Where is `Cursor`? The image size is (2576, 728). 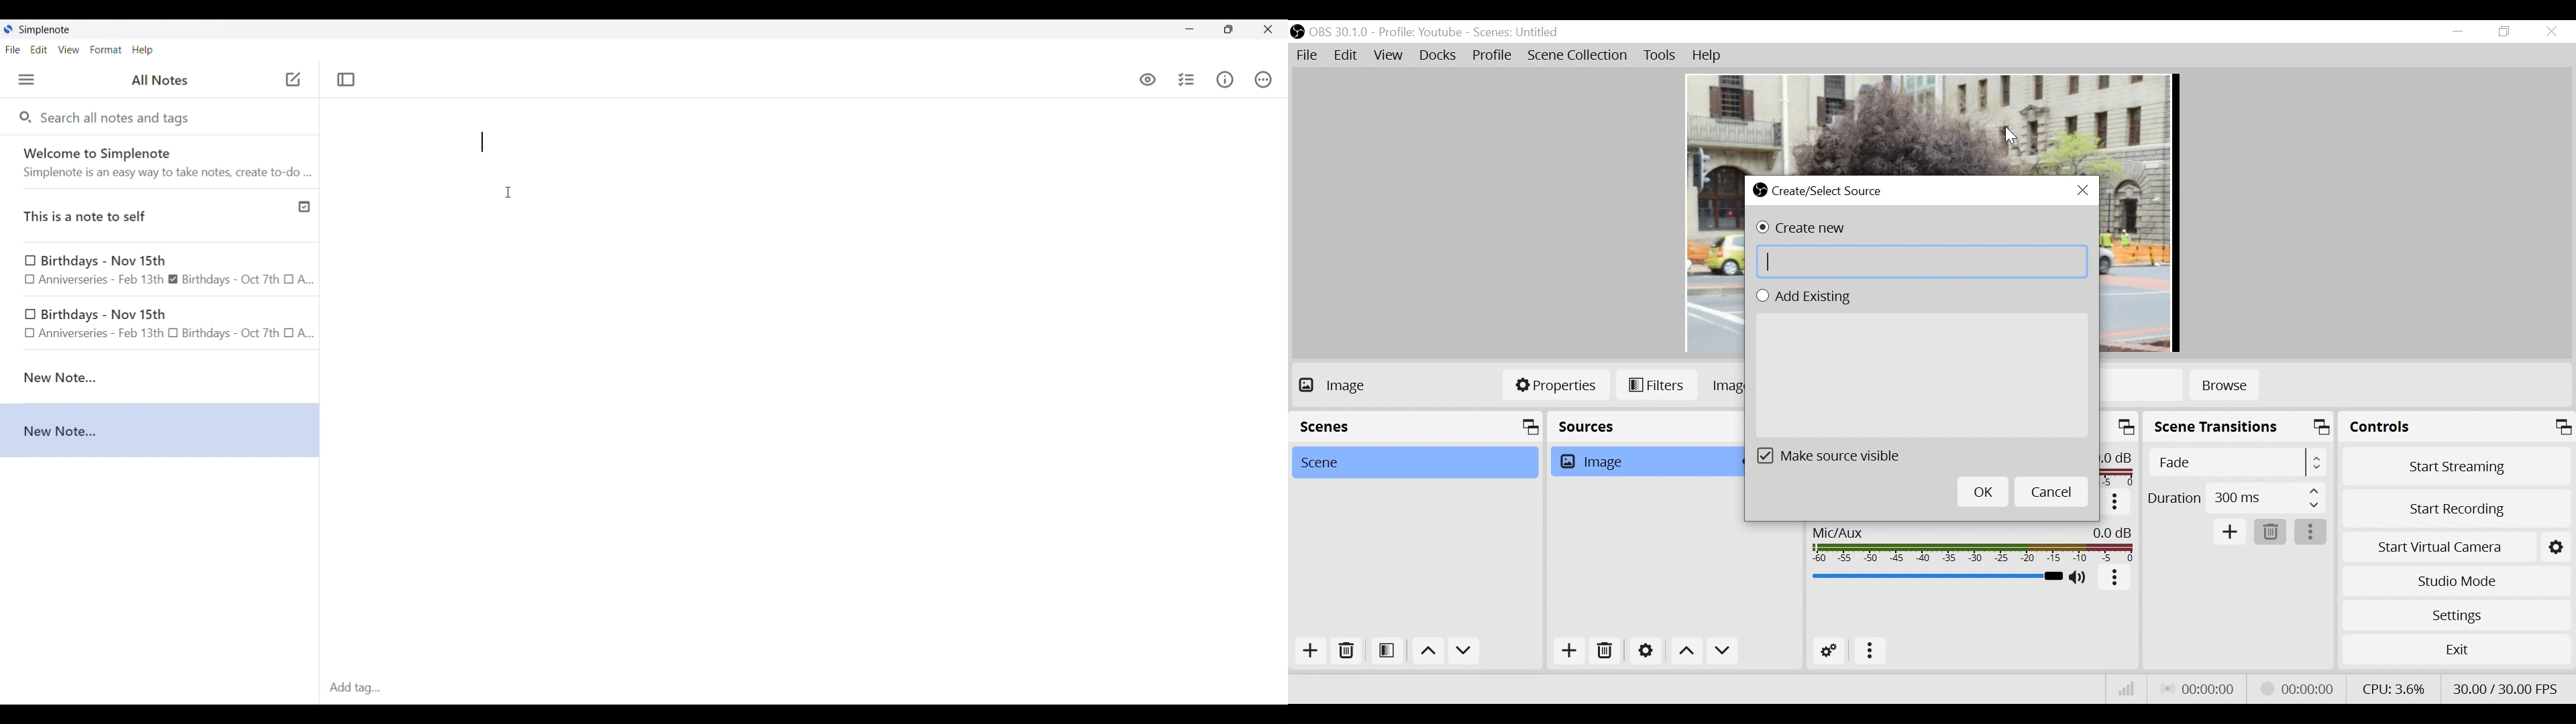 Cursor is located at coordinates (2010, 136).